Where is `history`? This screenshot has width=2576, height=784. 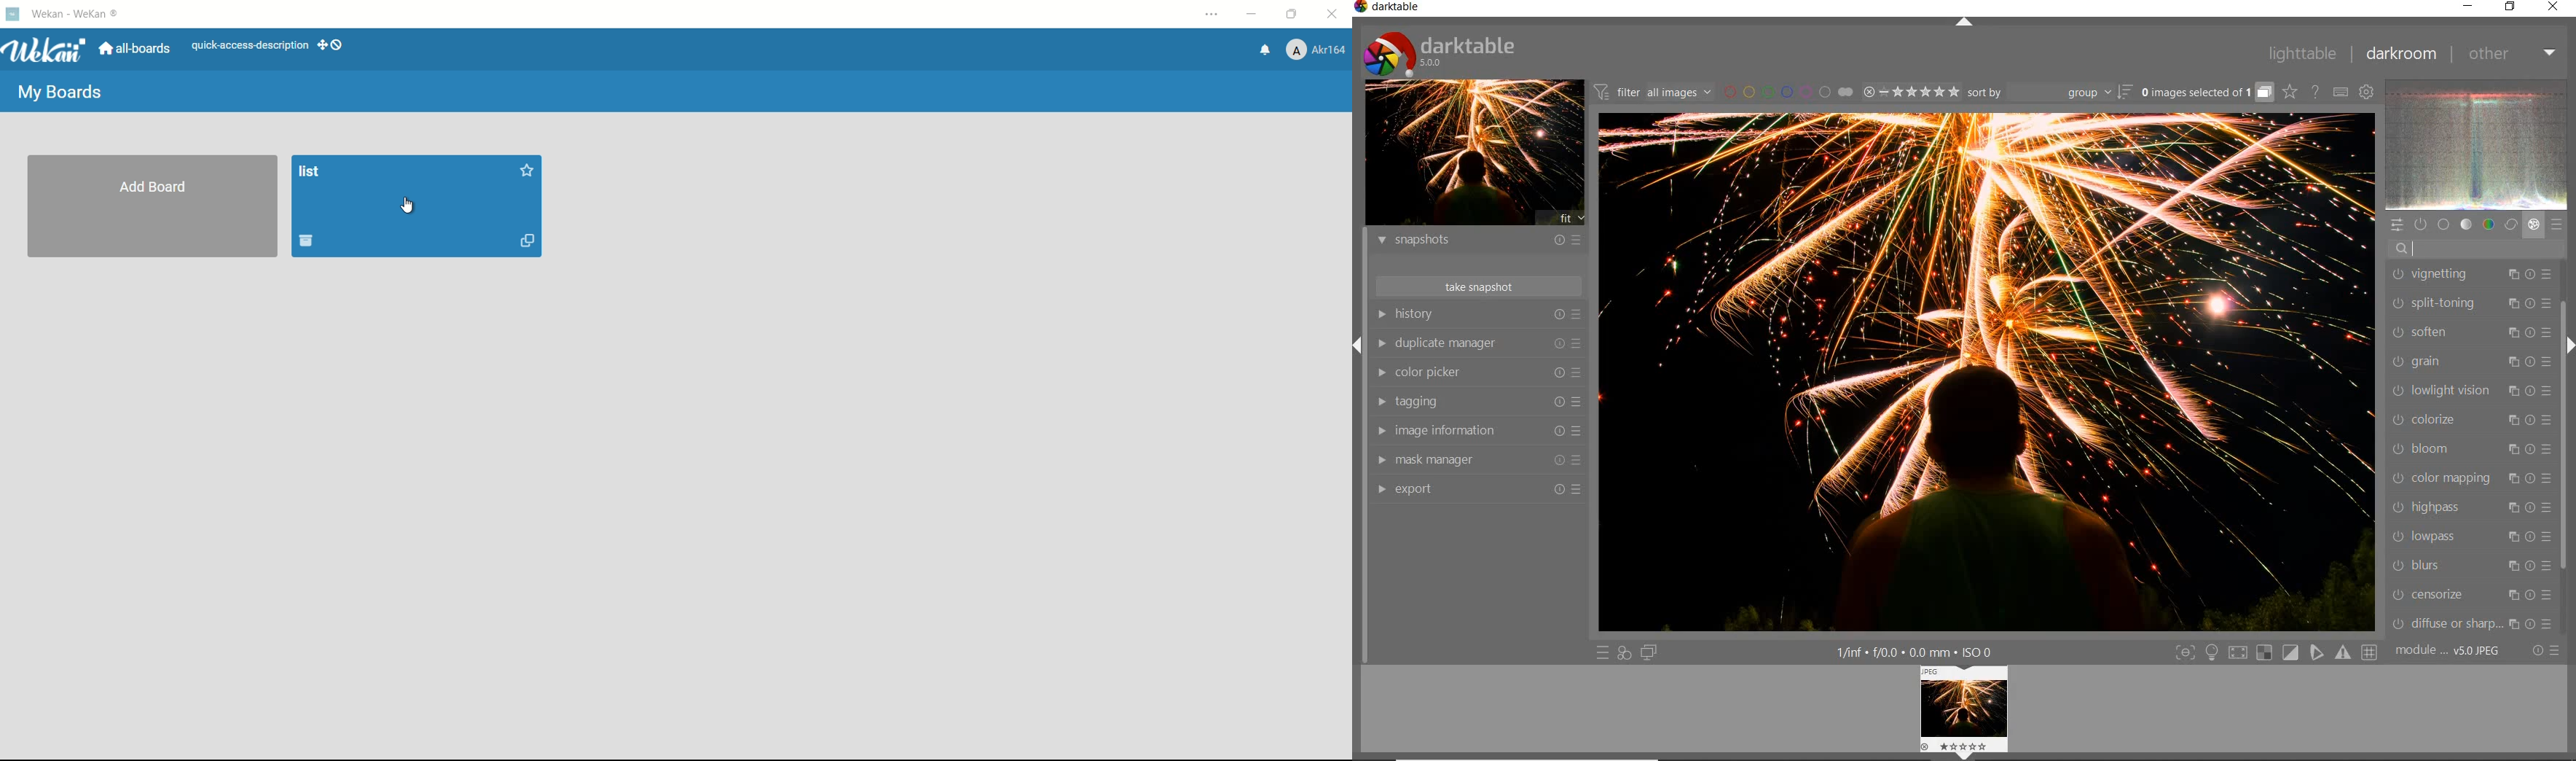 history is located at coordinates (1480, 316).